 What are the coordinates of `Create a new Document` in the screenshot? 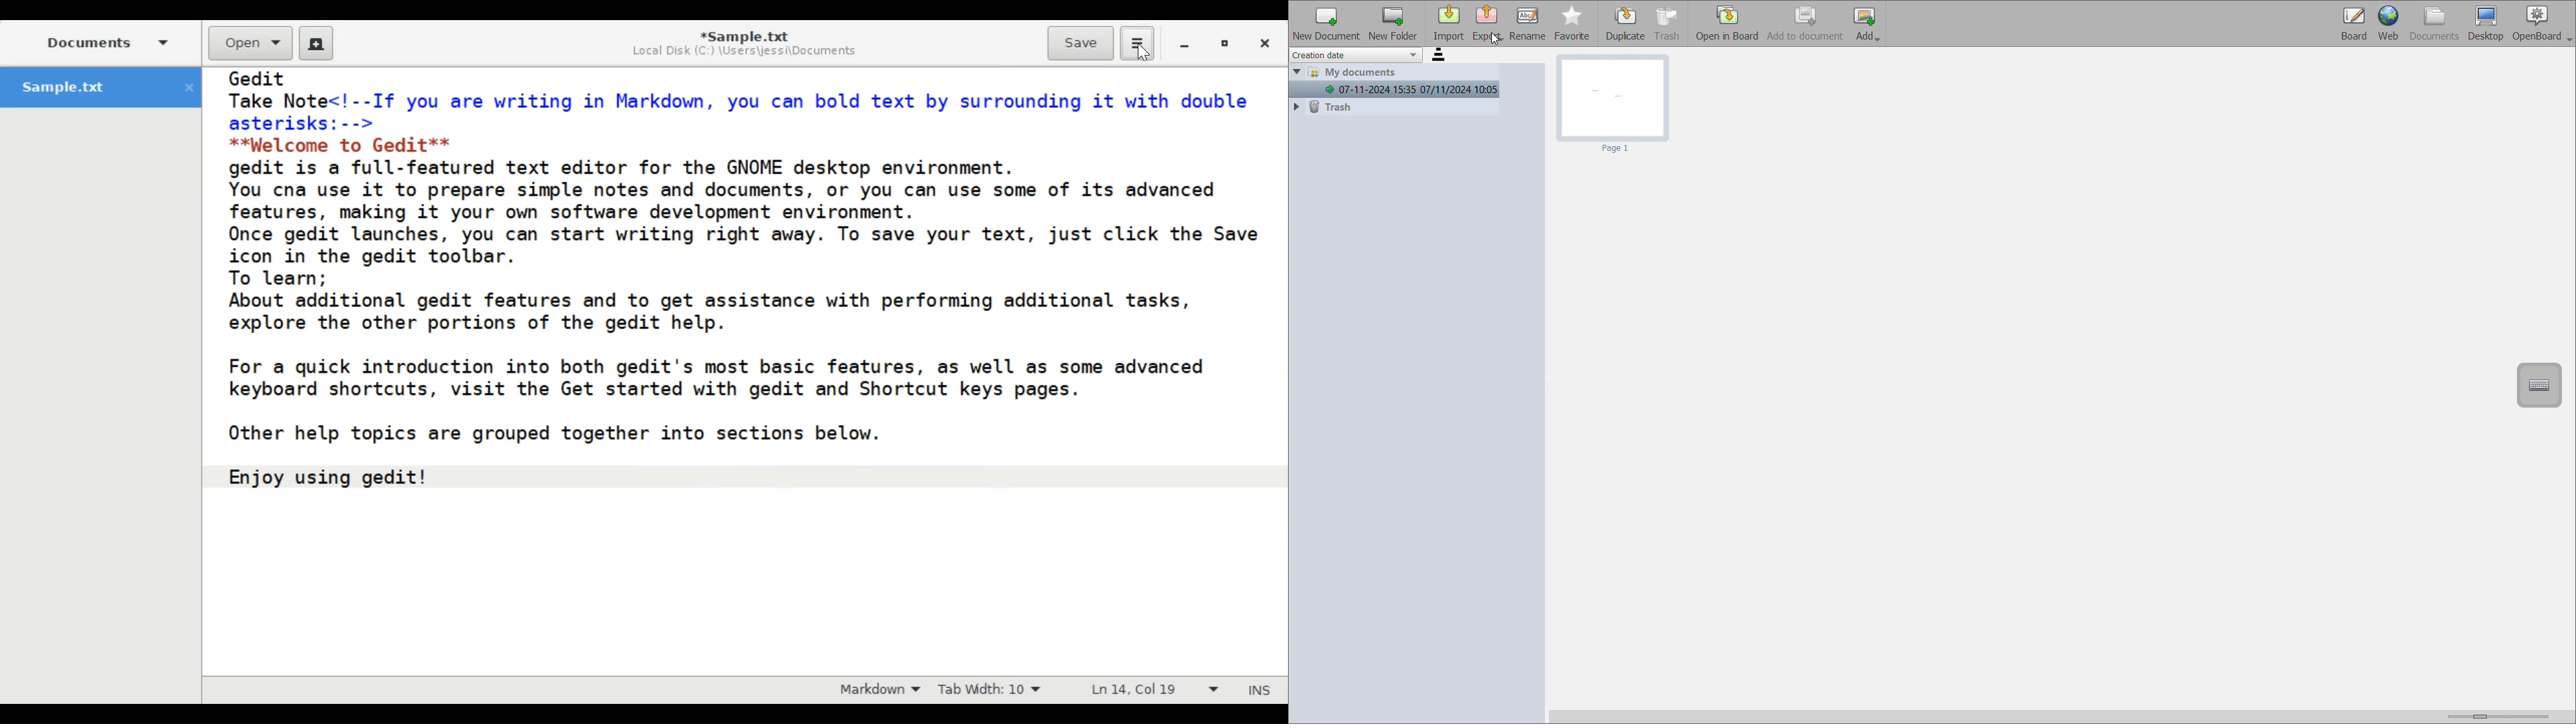 It's located at (316, 44).